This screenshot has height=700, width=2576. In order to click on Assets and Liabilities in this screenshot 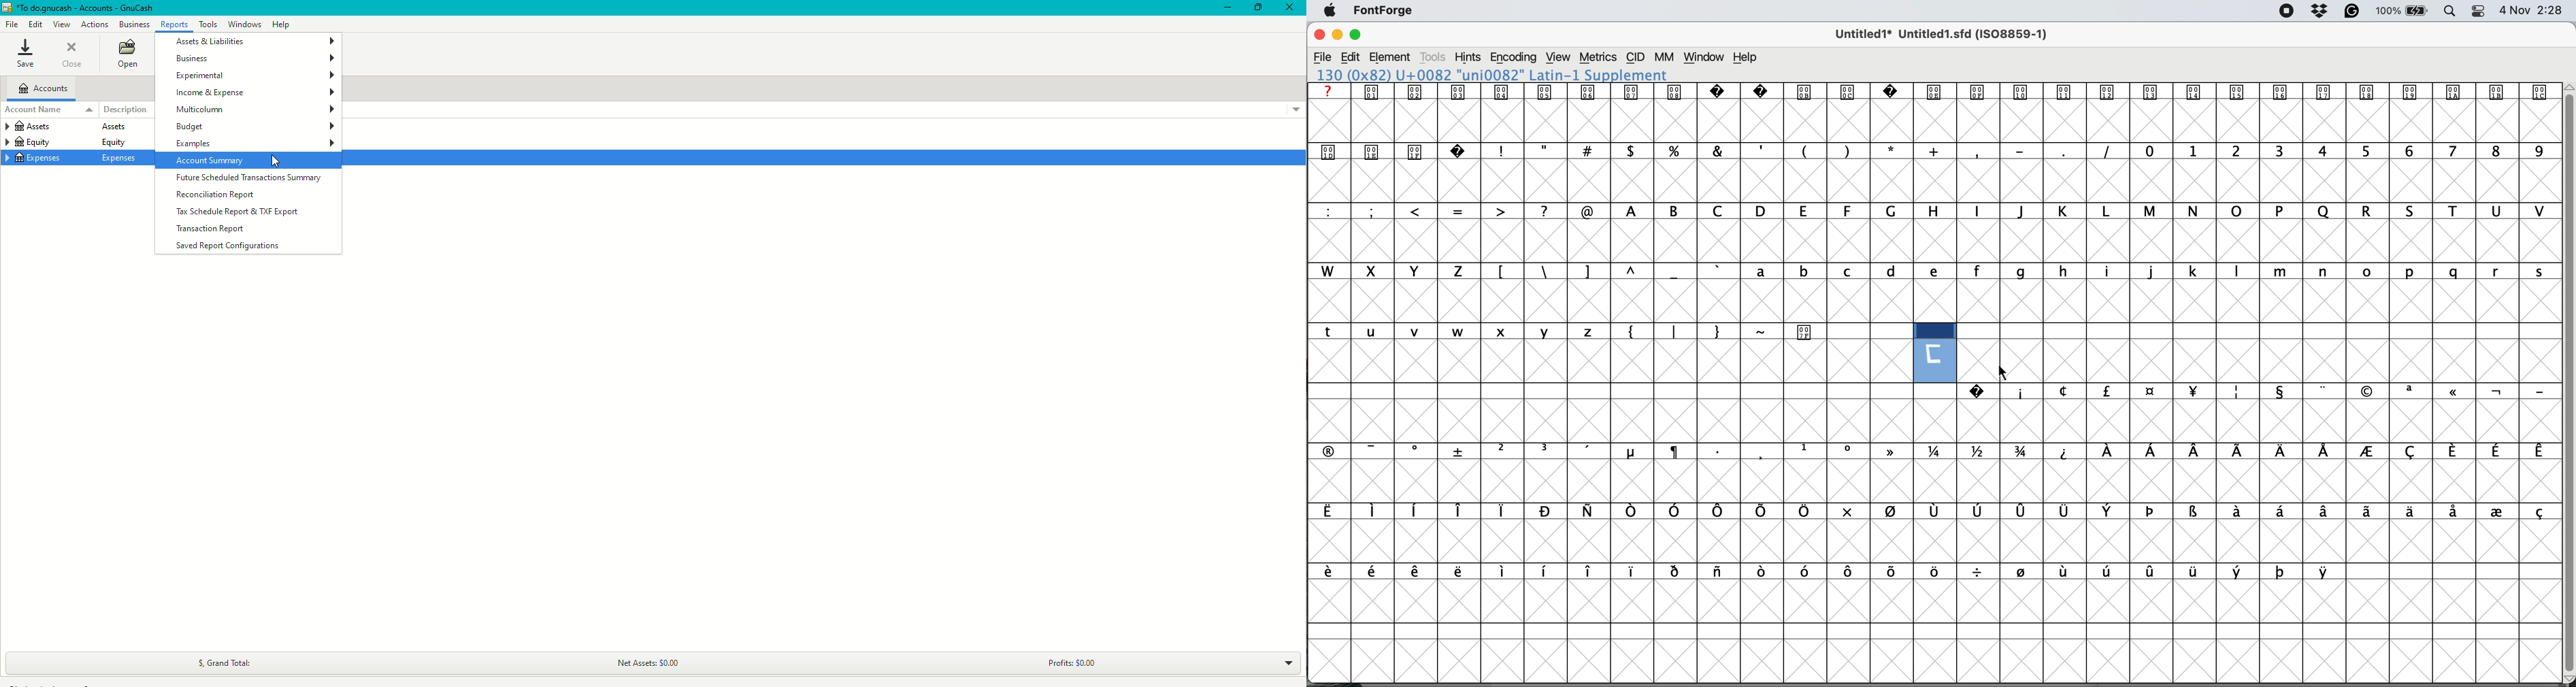, I will do `click(254, 41)`.